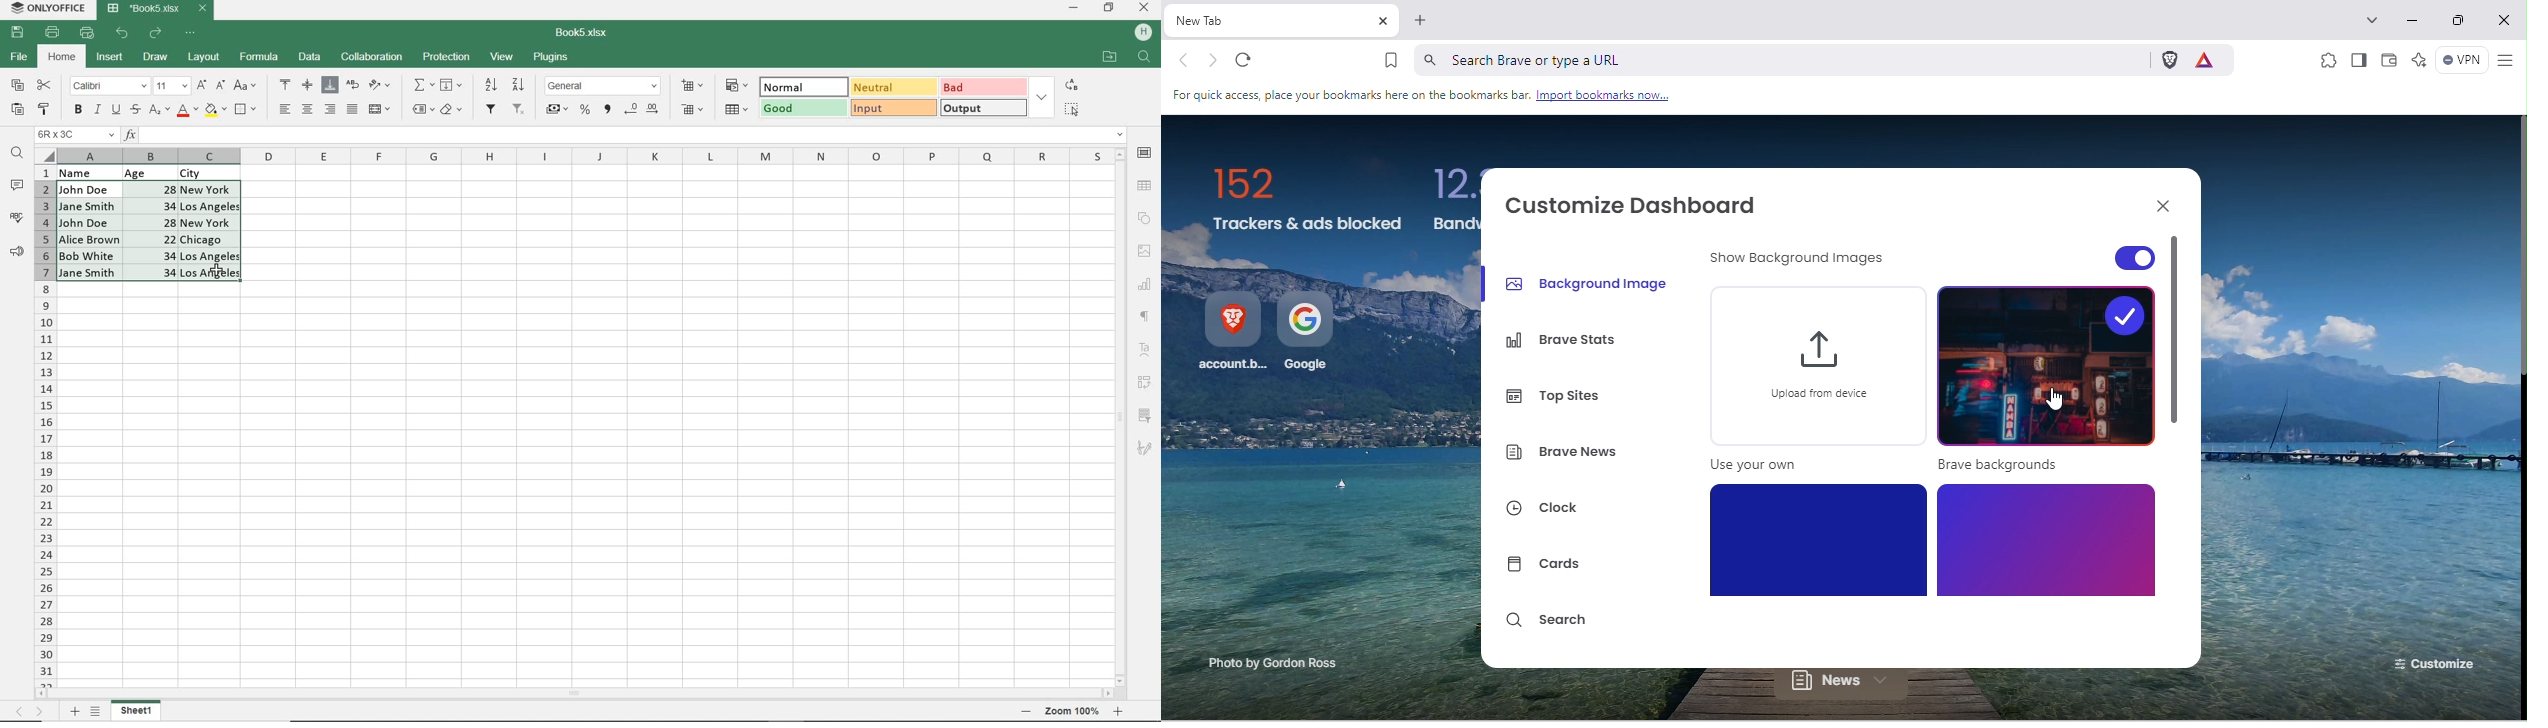 The height and width of the screenshot is (728, 2548). What do you see at coordinates (156, 57) in the screenshot?
I see `DRAW` at bounding box center [156, 57].